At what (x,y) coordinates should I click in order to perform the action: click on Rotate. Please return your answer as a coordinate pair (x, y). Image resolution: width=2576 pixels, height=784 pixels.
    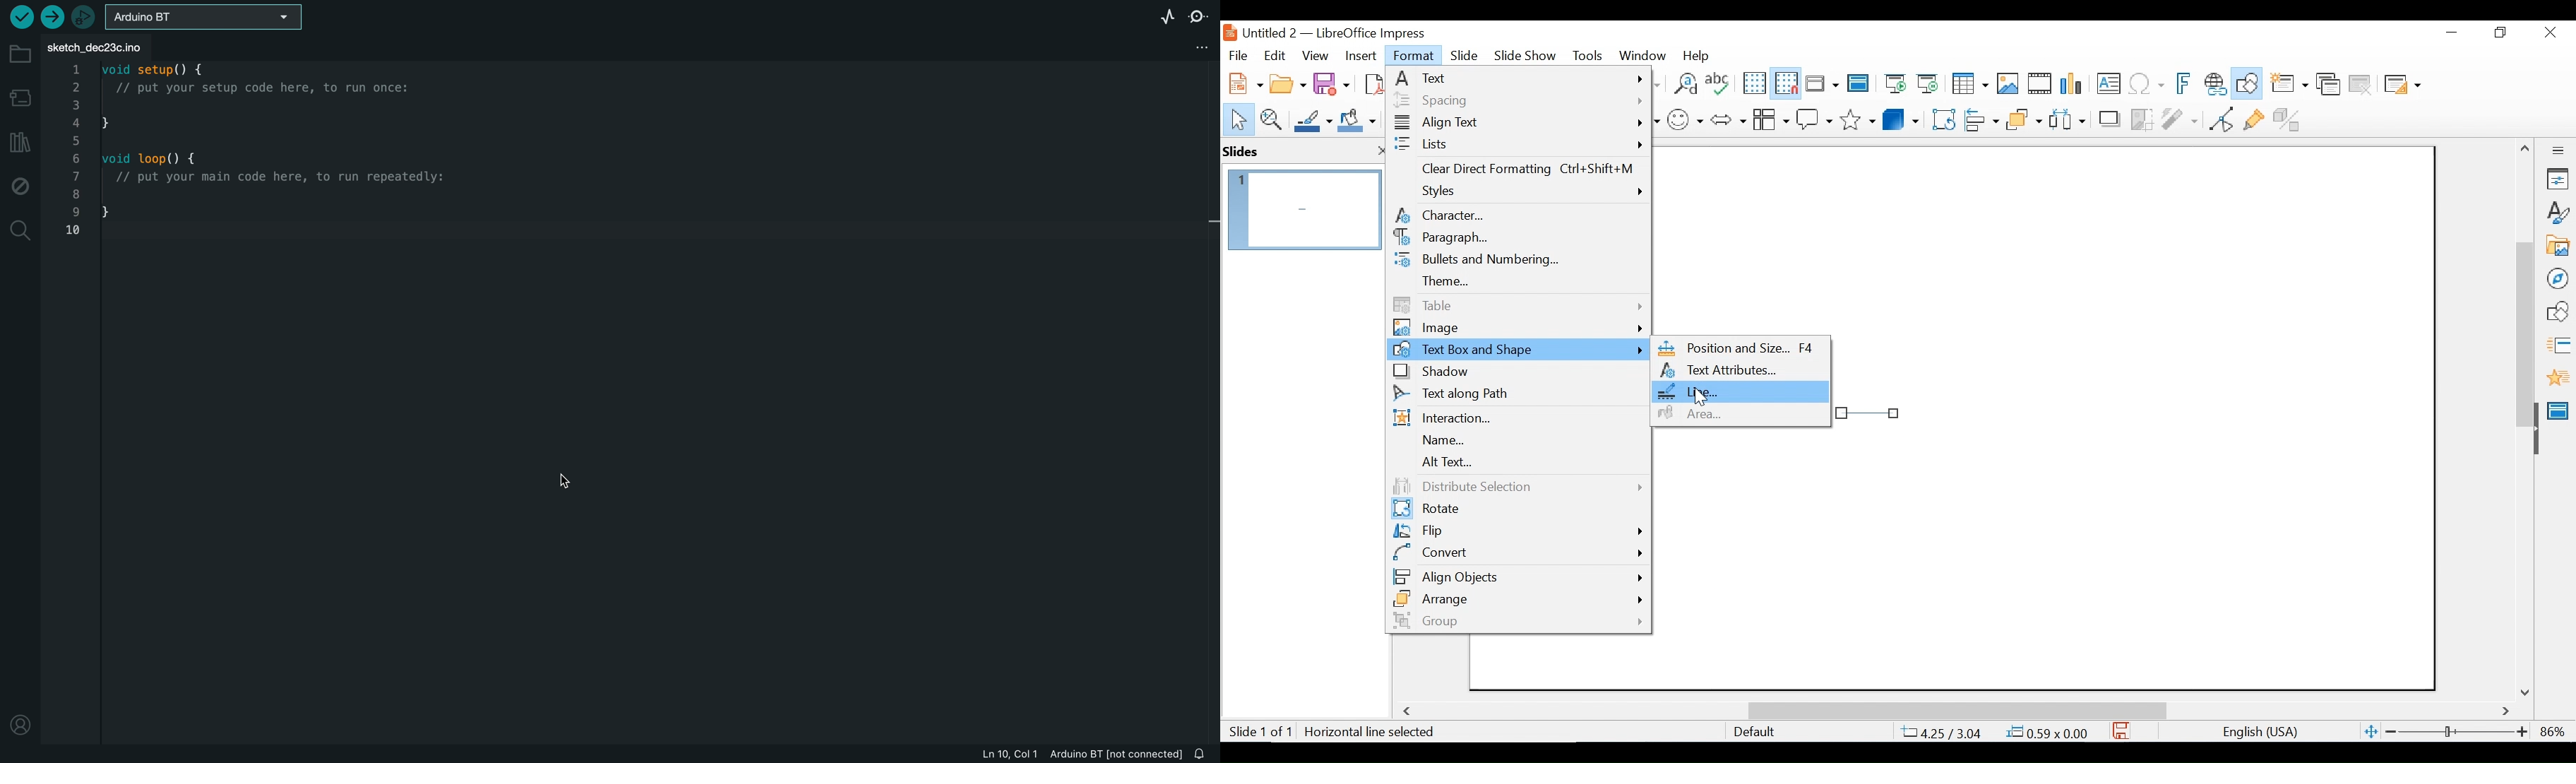
    Looking at the image, I should click on (1942, 119).